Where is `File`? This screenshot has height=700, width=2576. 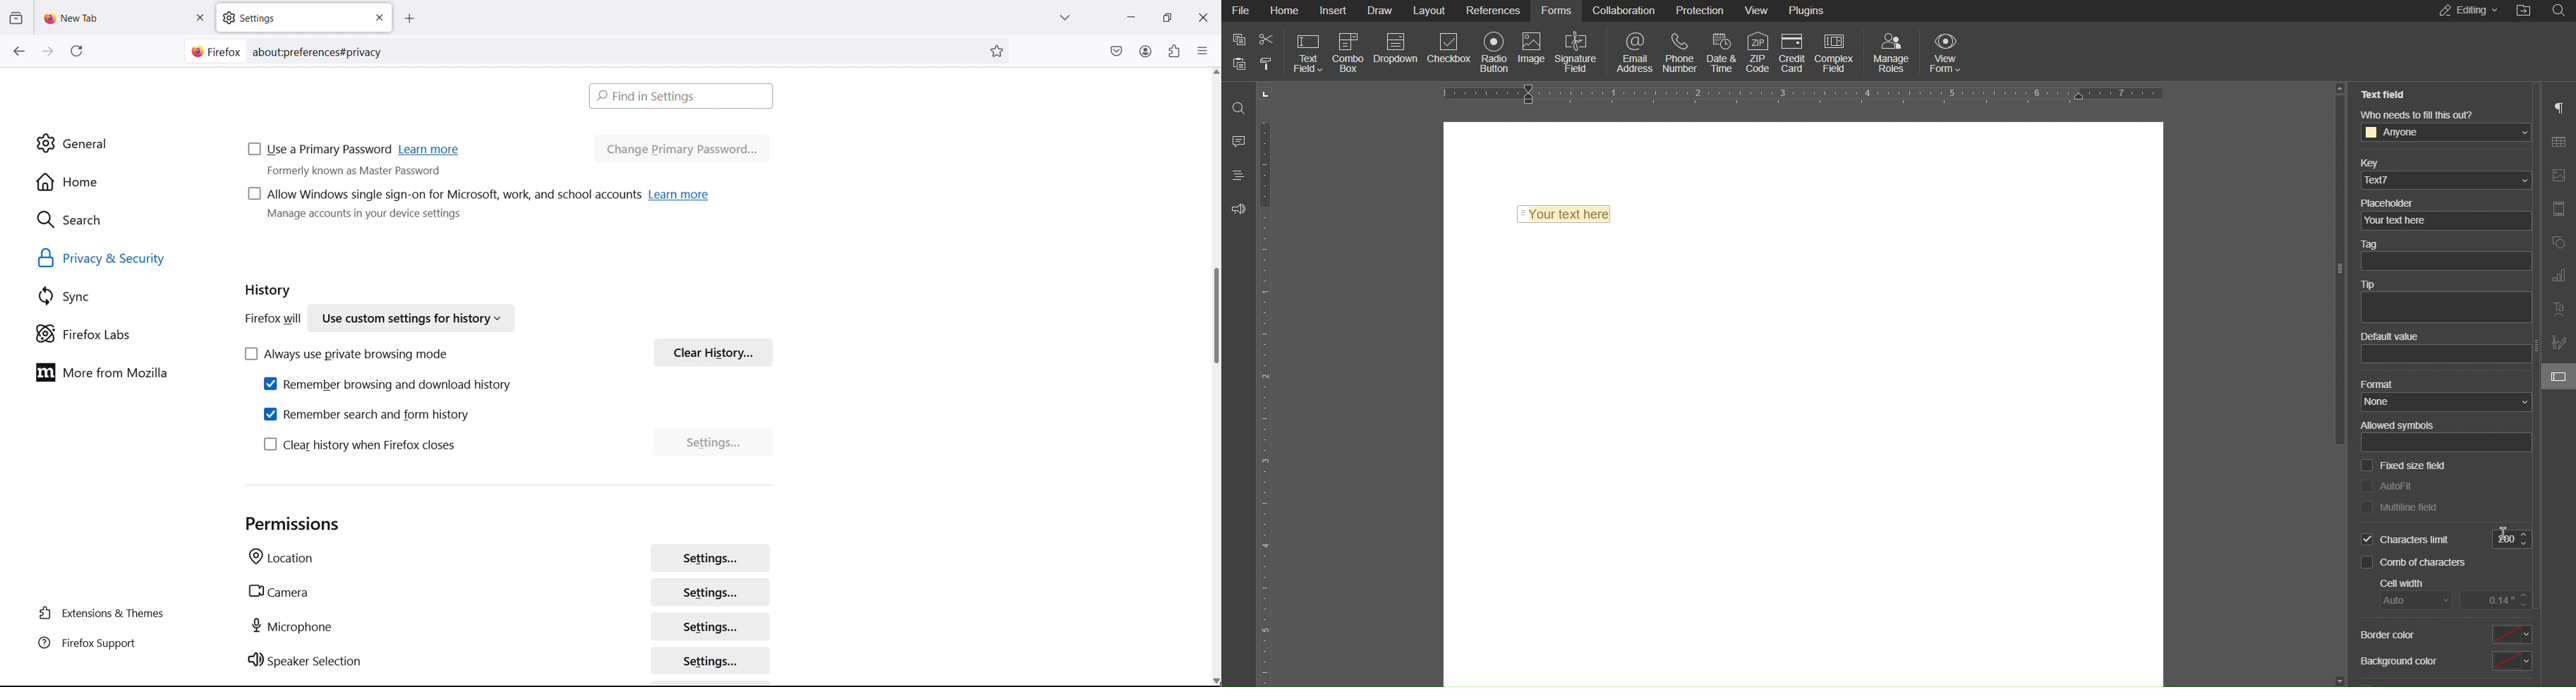
File is located at coordinates (1239, 11).